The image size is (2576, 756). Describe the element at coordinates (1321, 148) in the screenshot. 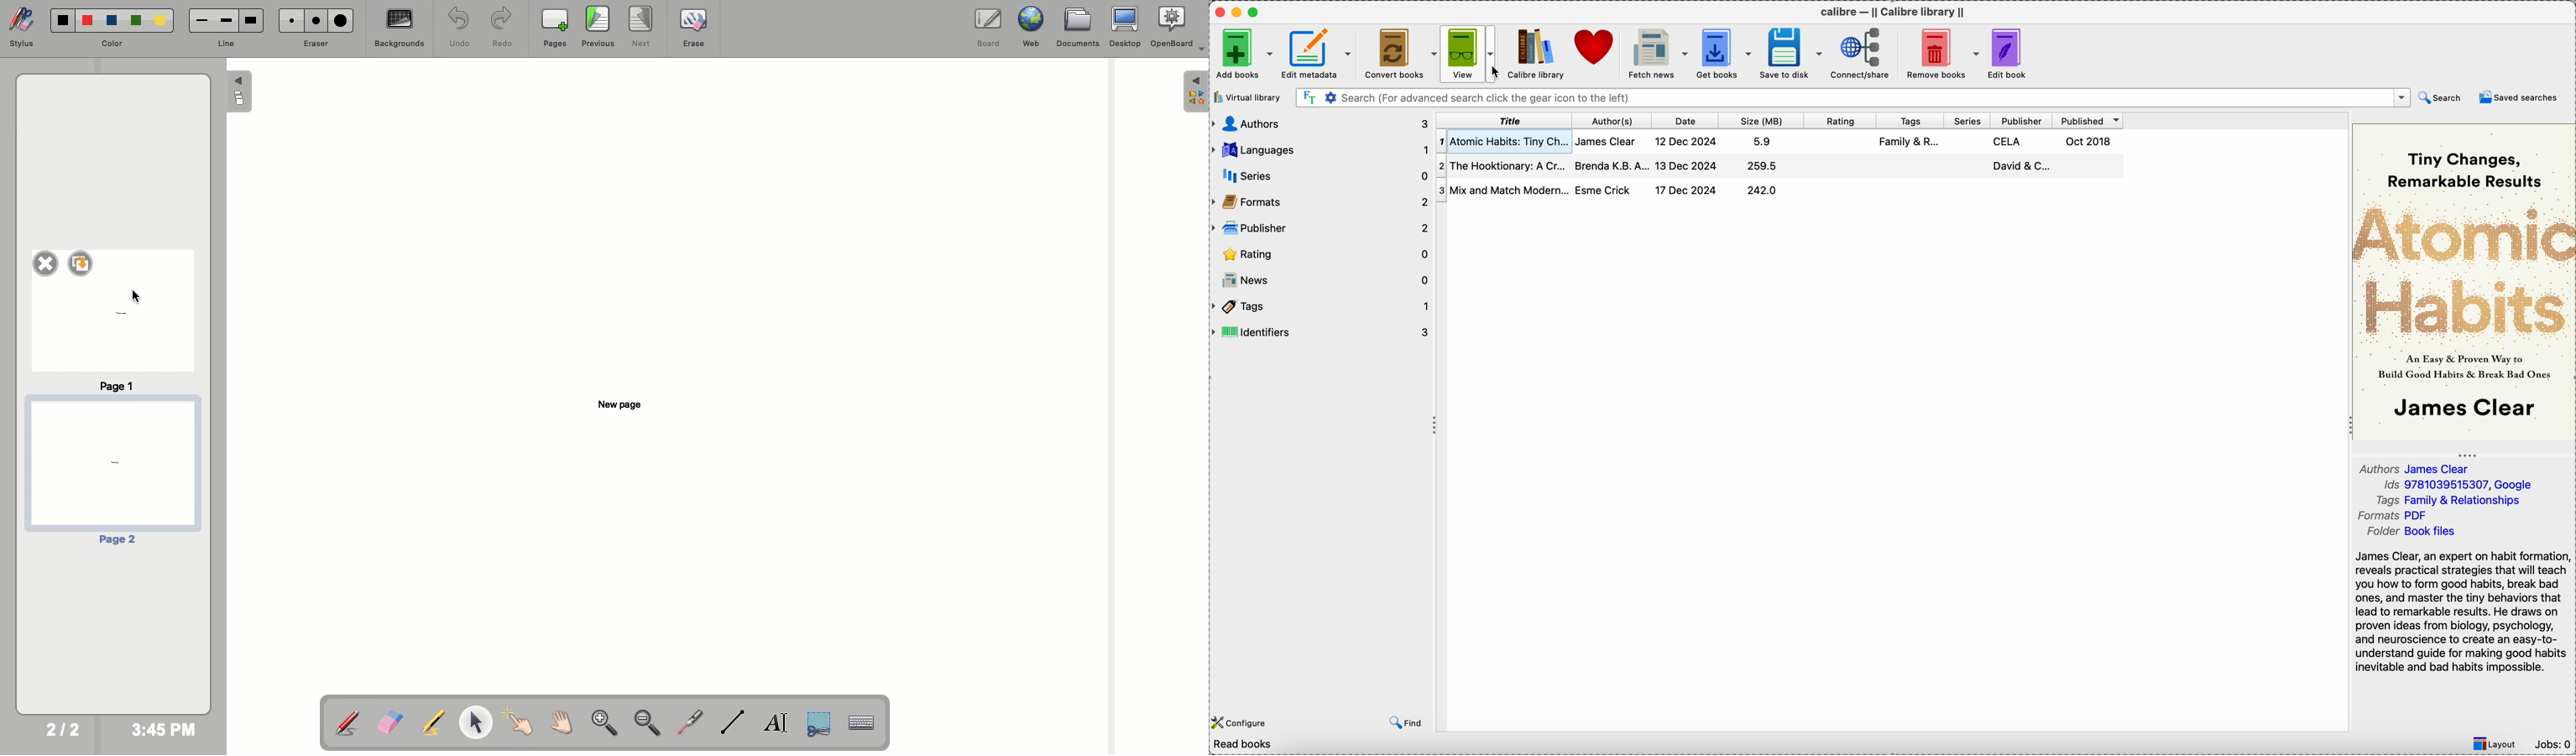

I see `languages` at that location.